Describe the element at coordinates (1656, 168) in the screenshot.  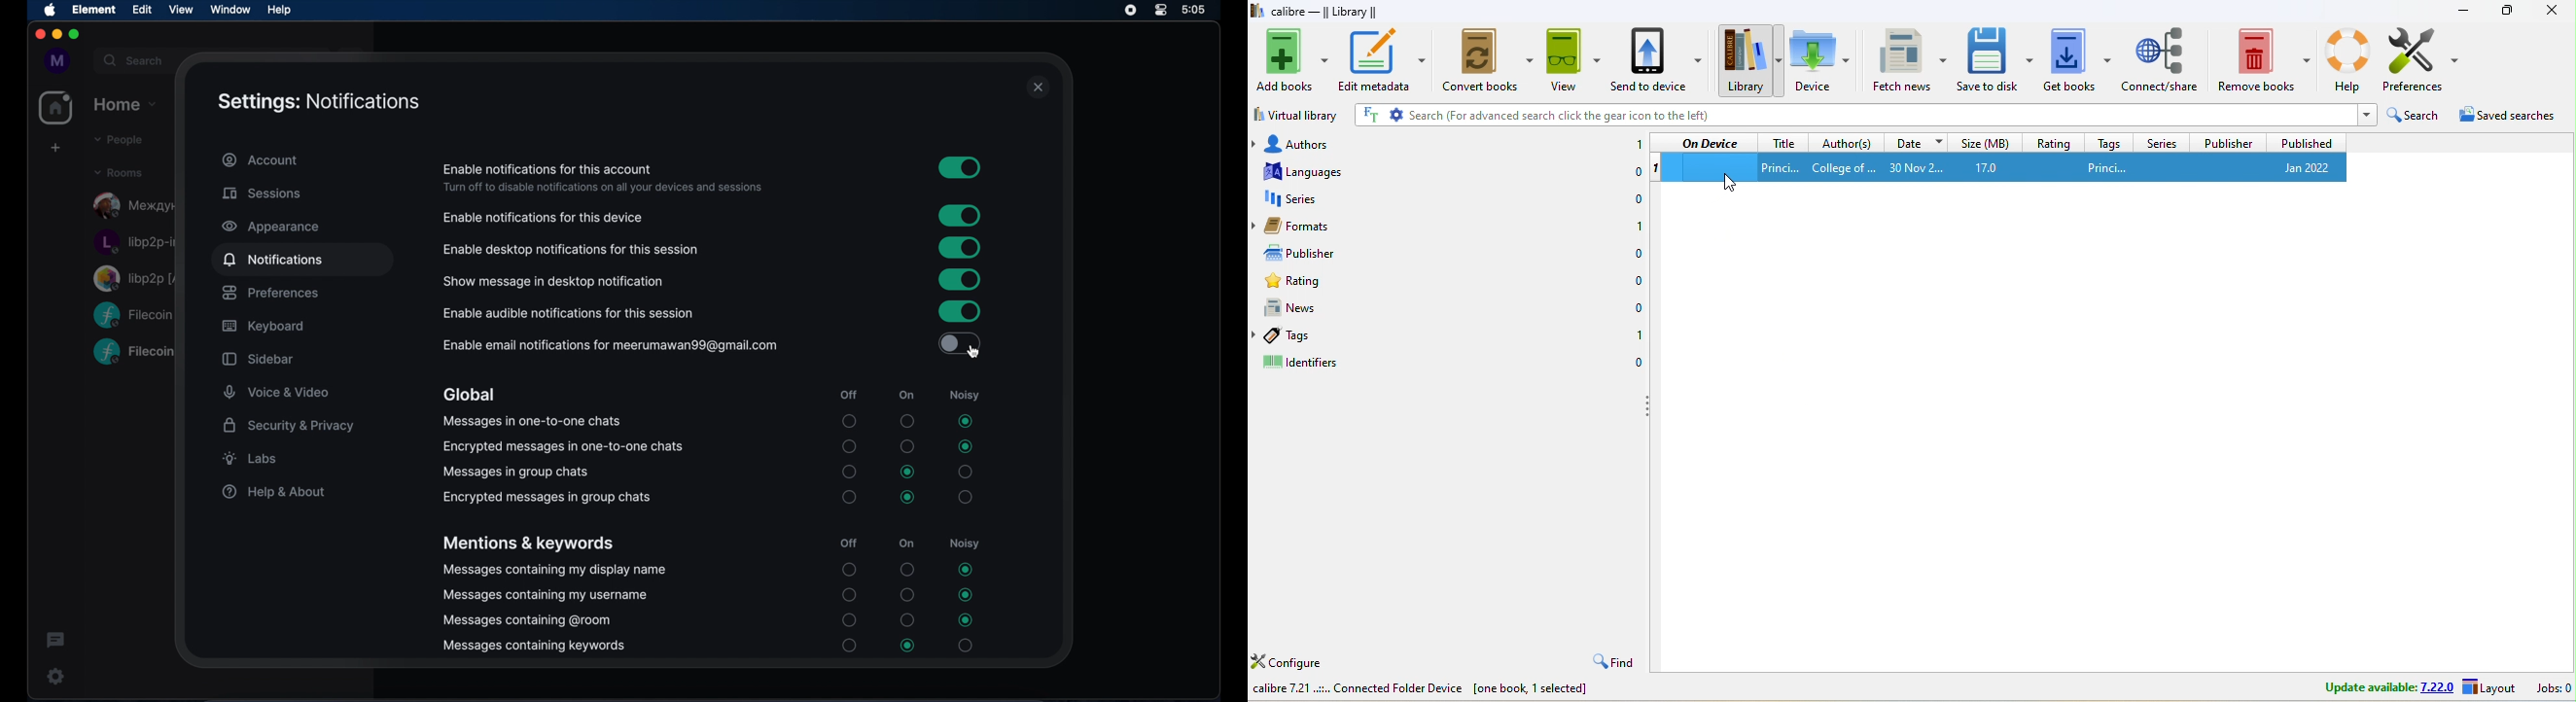
I see `1` at that location.